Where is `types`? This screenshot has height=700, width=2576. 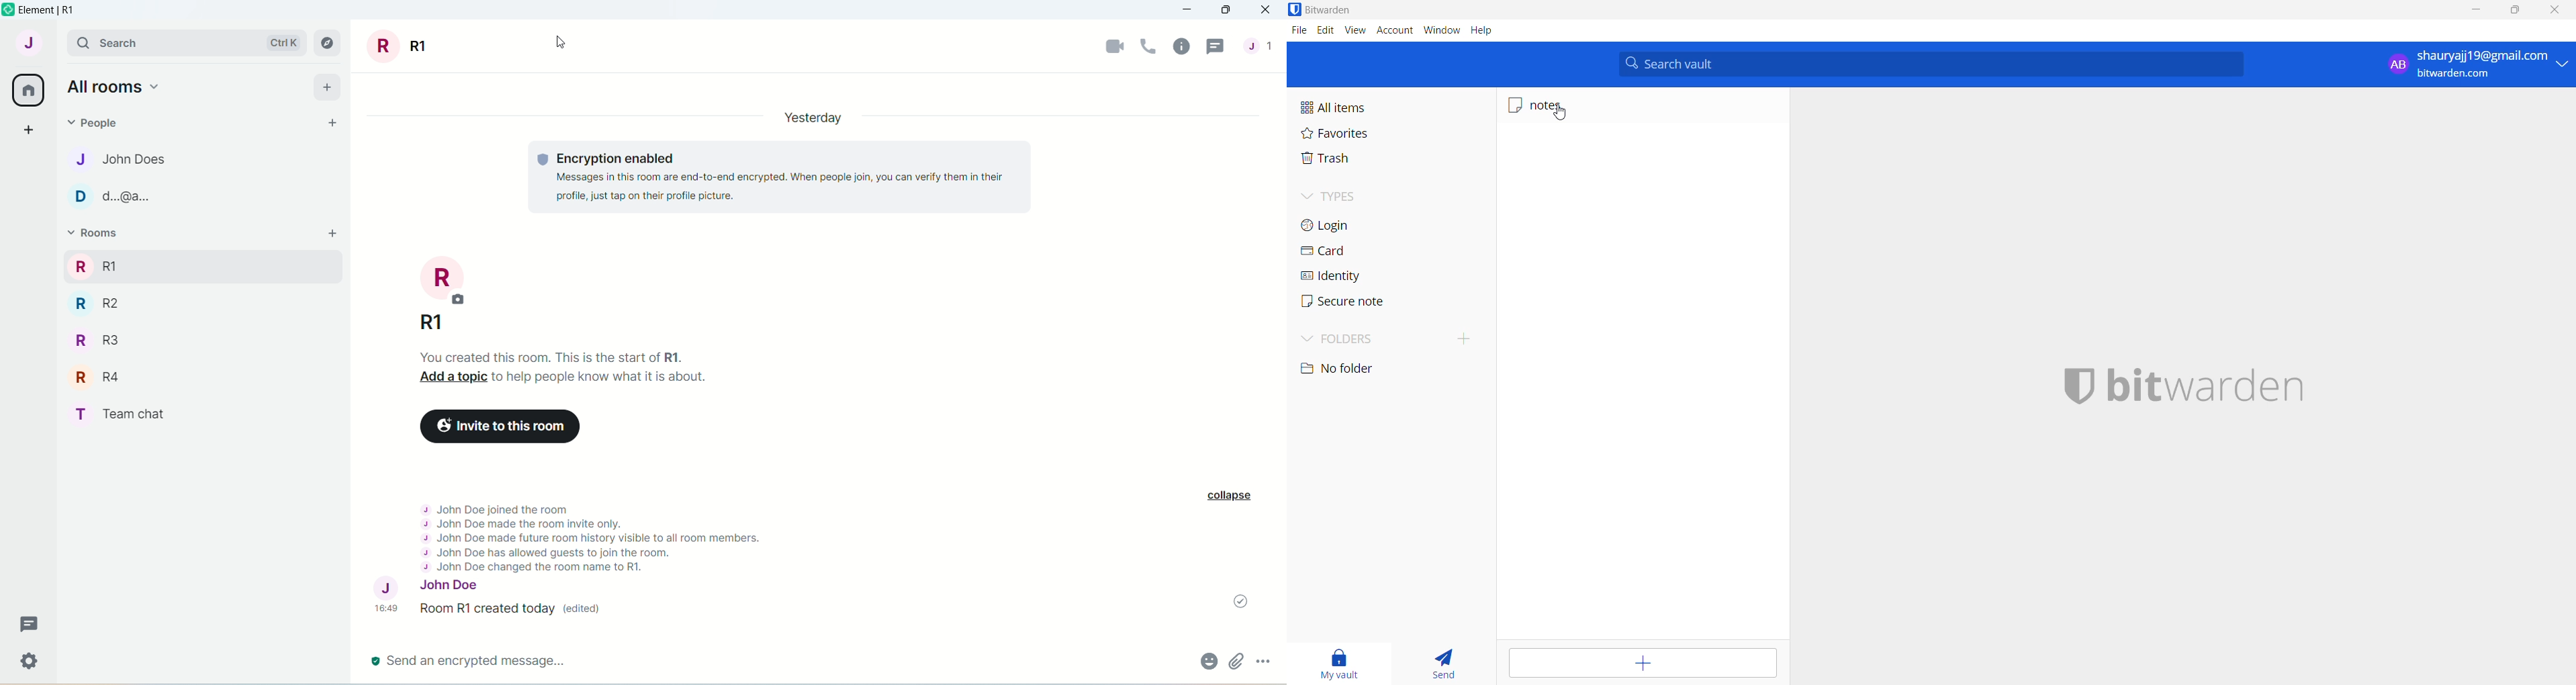
types is located at coordinates (1348, 196).